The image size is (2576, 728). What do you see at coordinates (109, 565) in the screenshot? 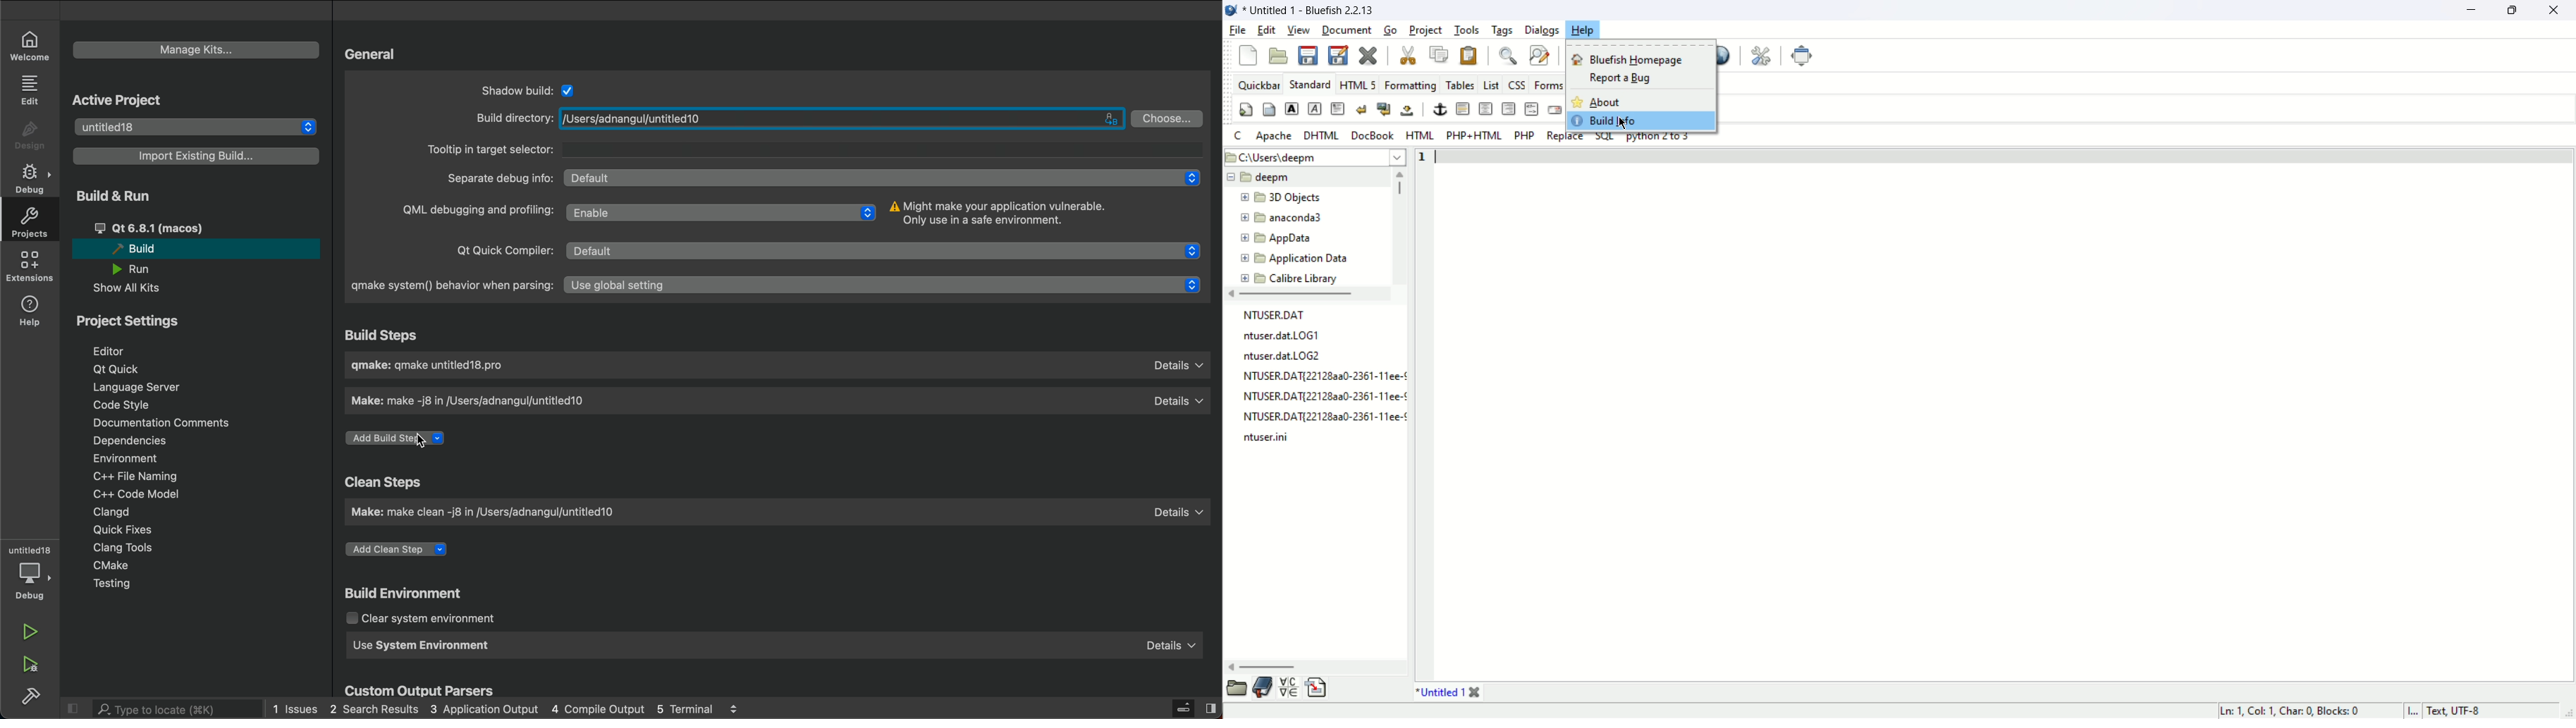
I see `CMake` at bounding box center [109, 565].